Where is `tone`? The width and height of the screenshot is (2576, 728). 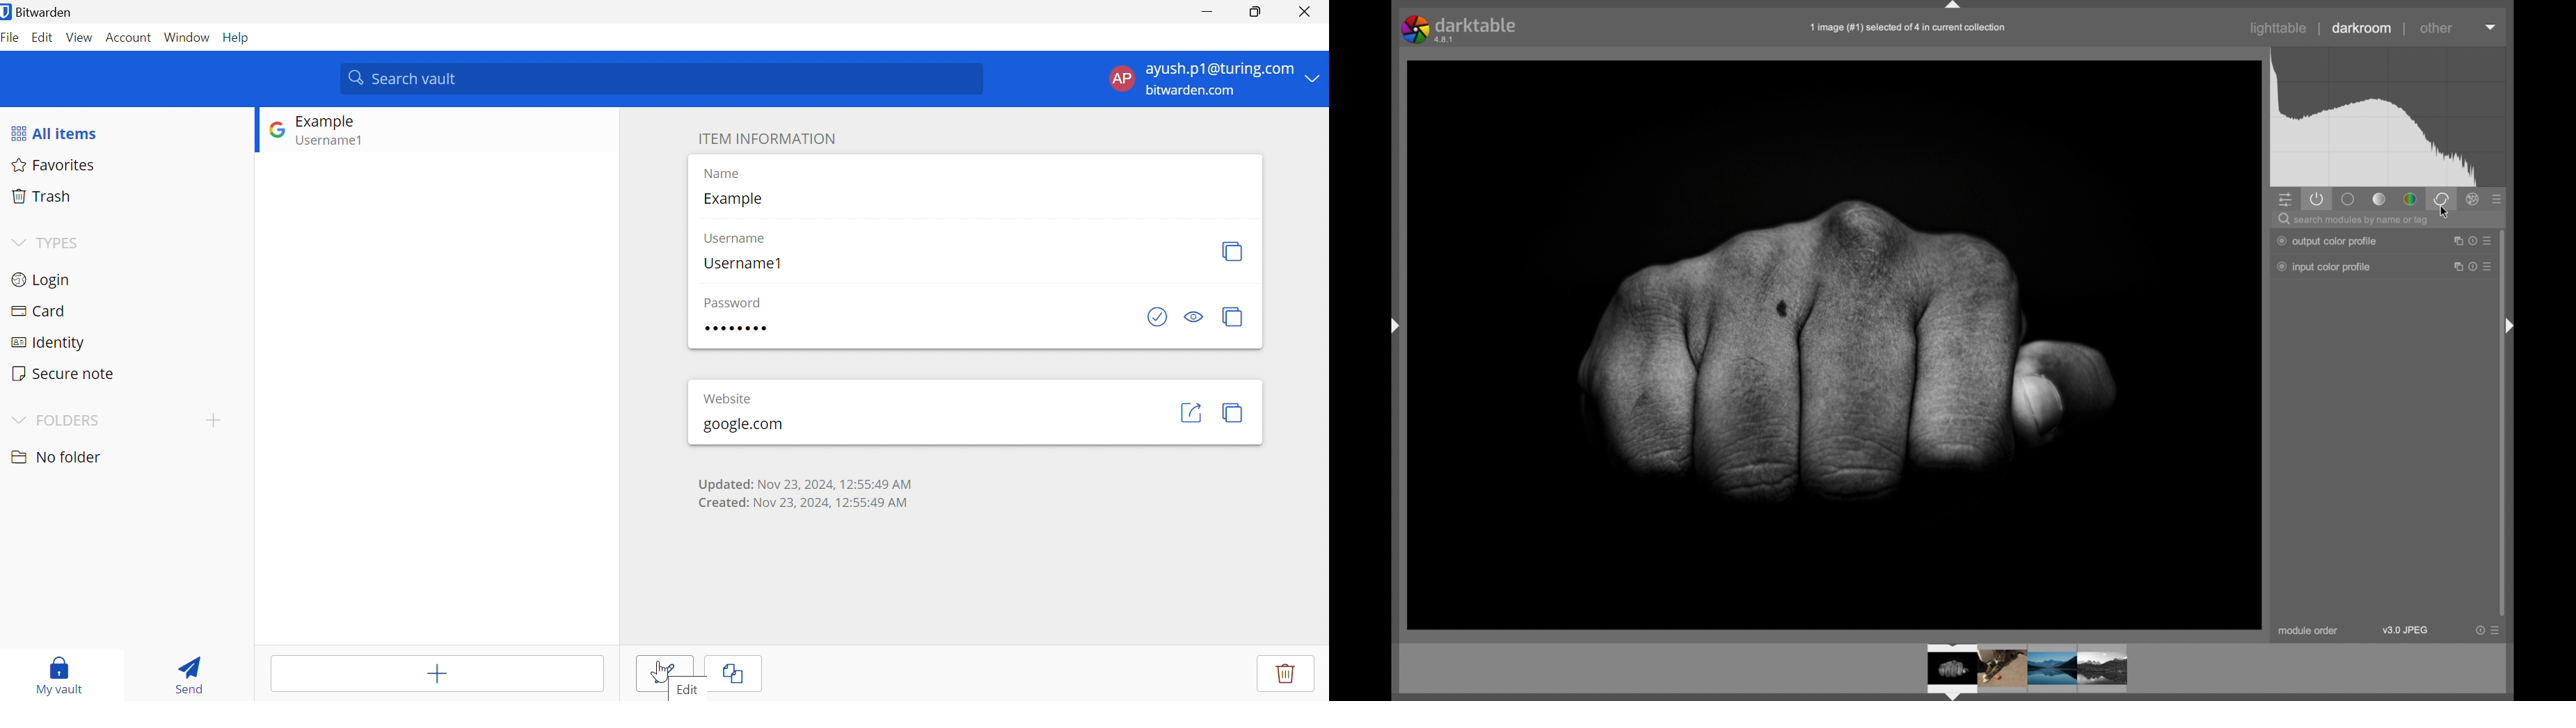
tone is located at coordinates (2380, 199).